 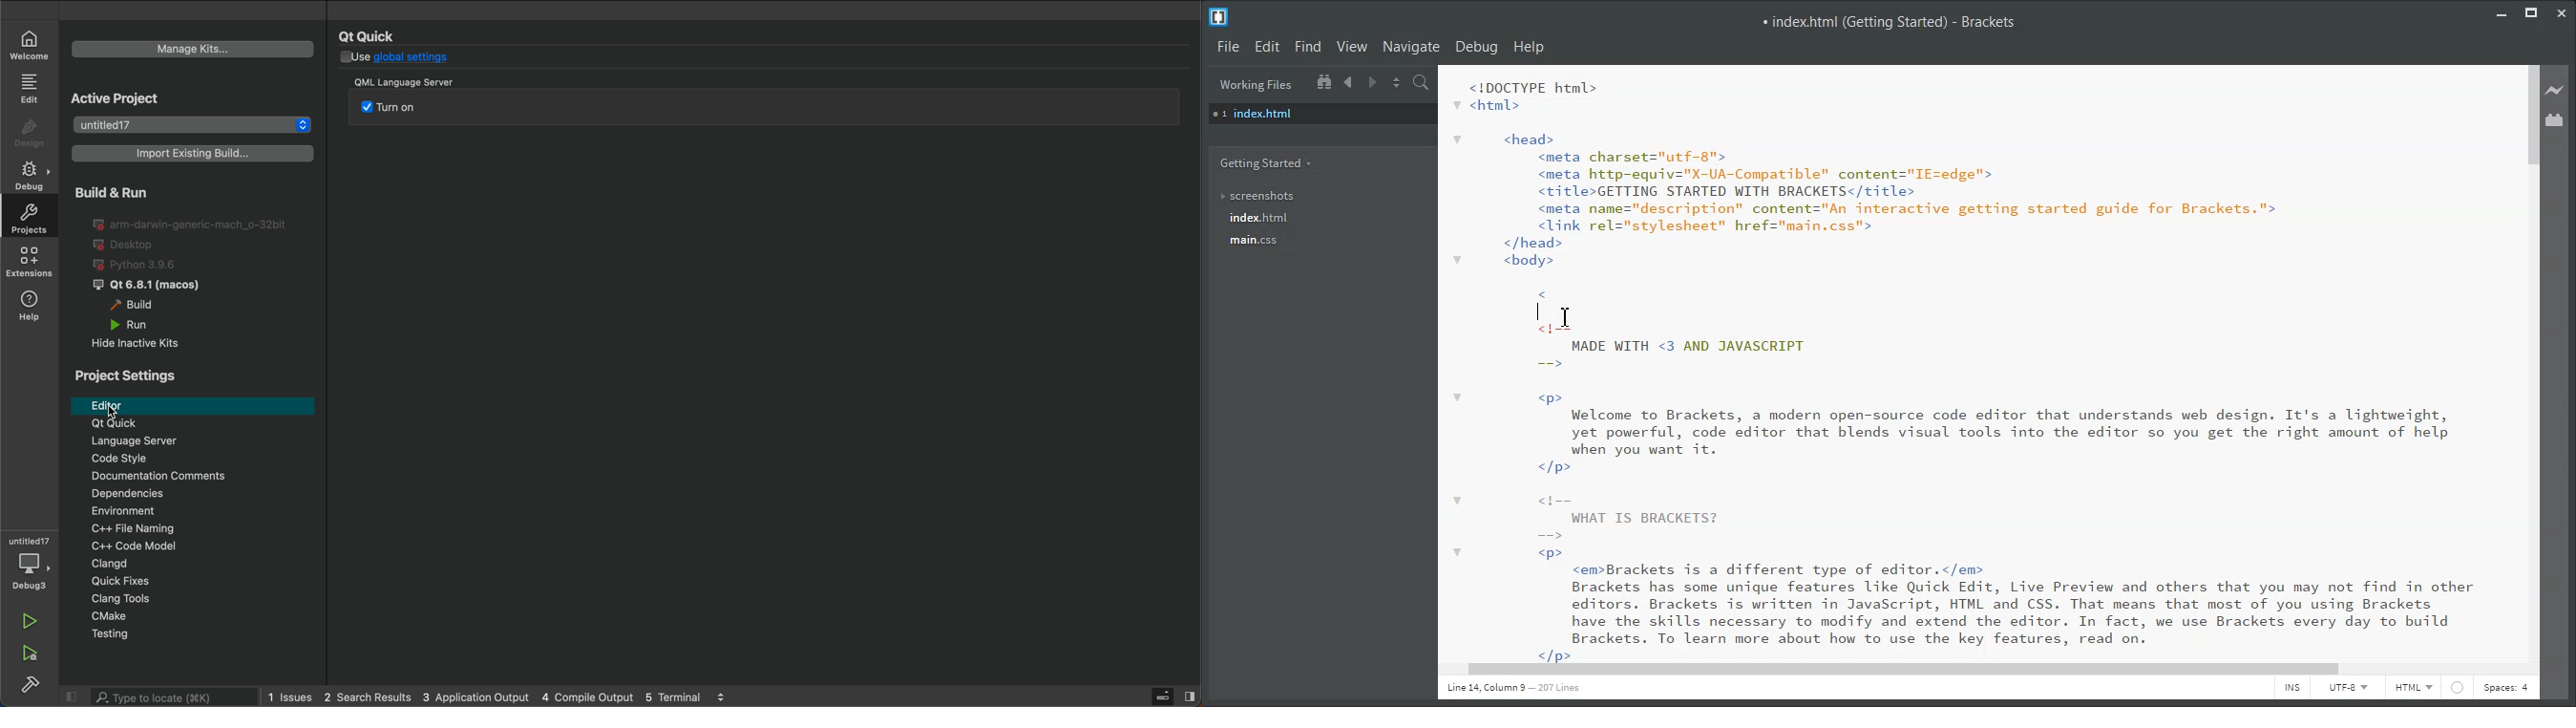 What do you see at coordinates (408, 59) in the screenshot?
I see `global settings` at bounding box center [408, 59].